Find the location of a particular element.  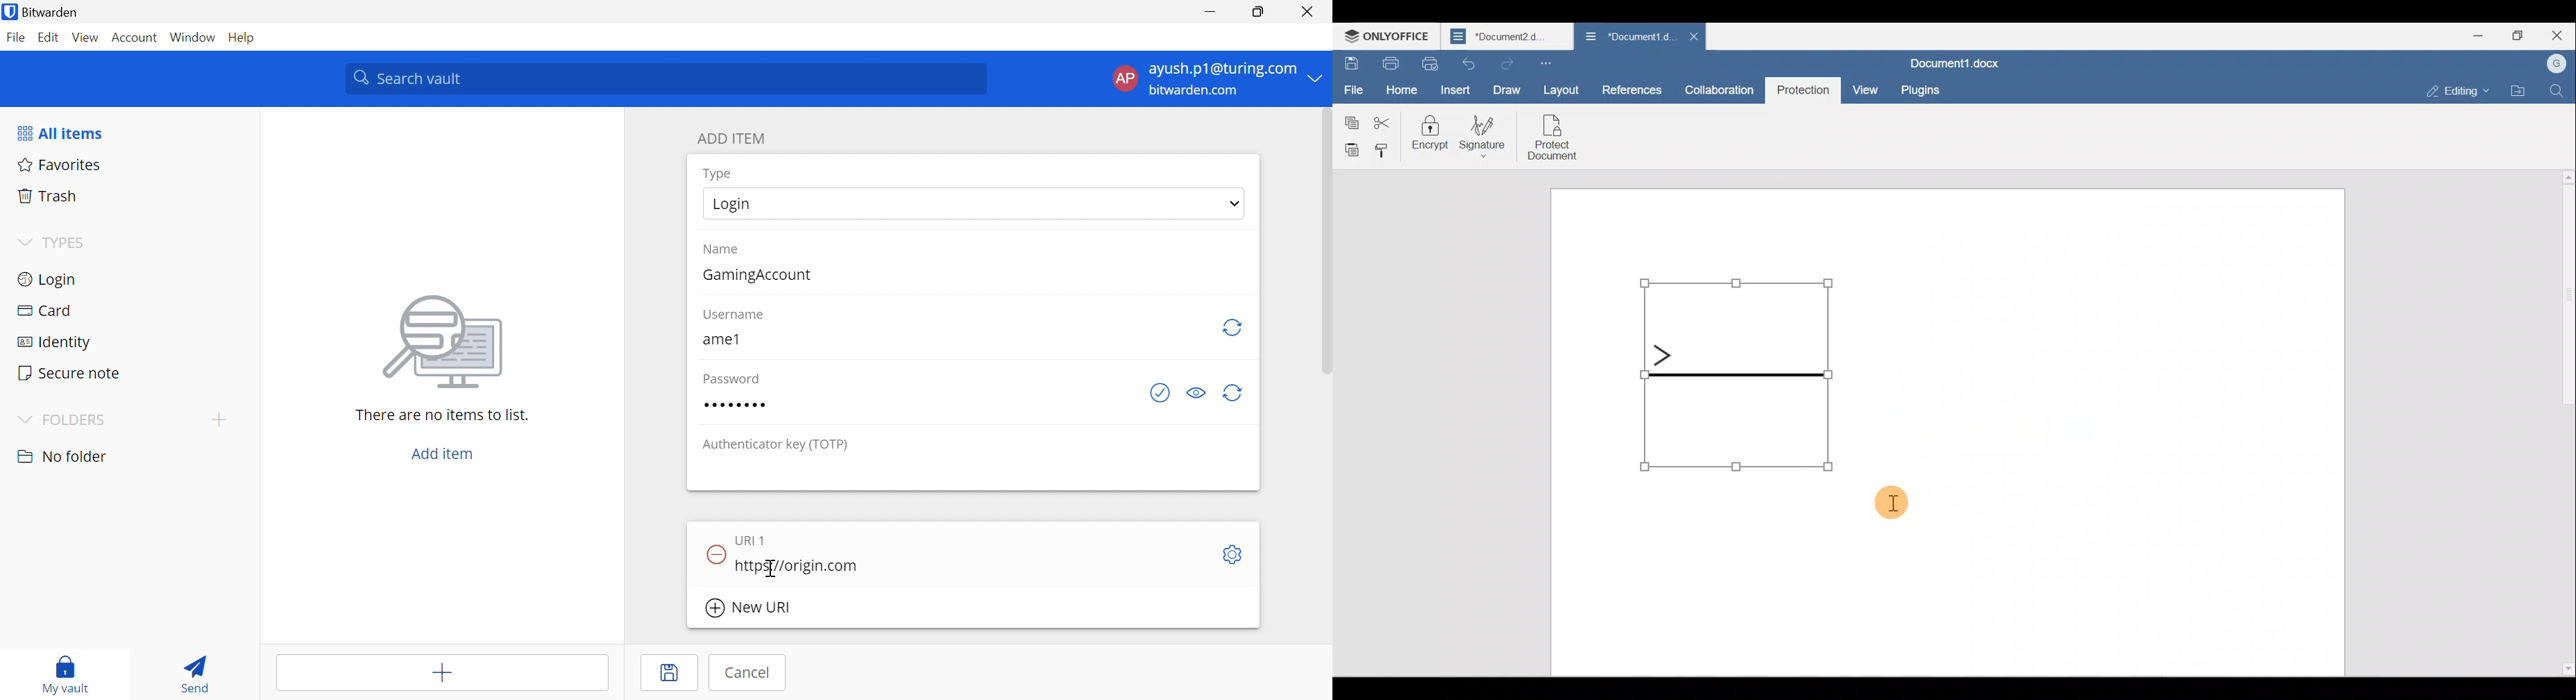

Copy is located at coordinates (1349, 120).